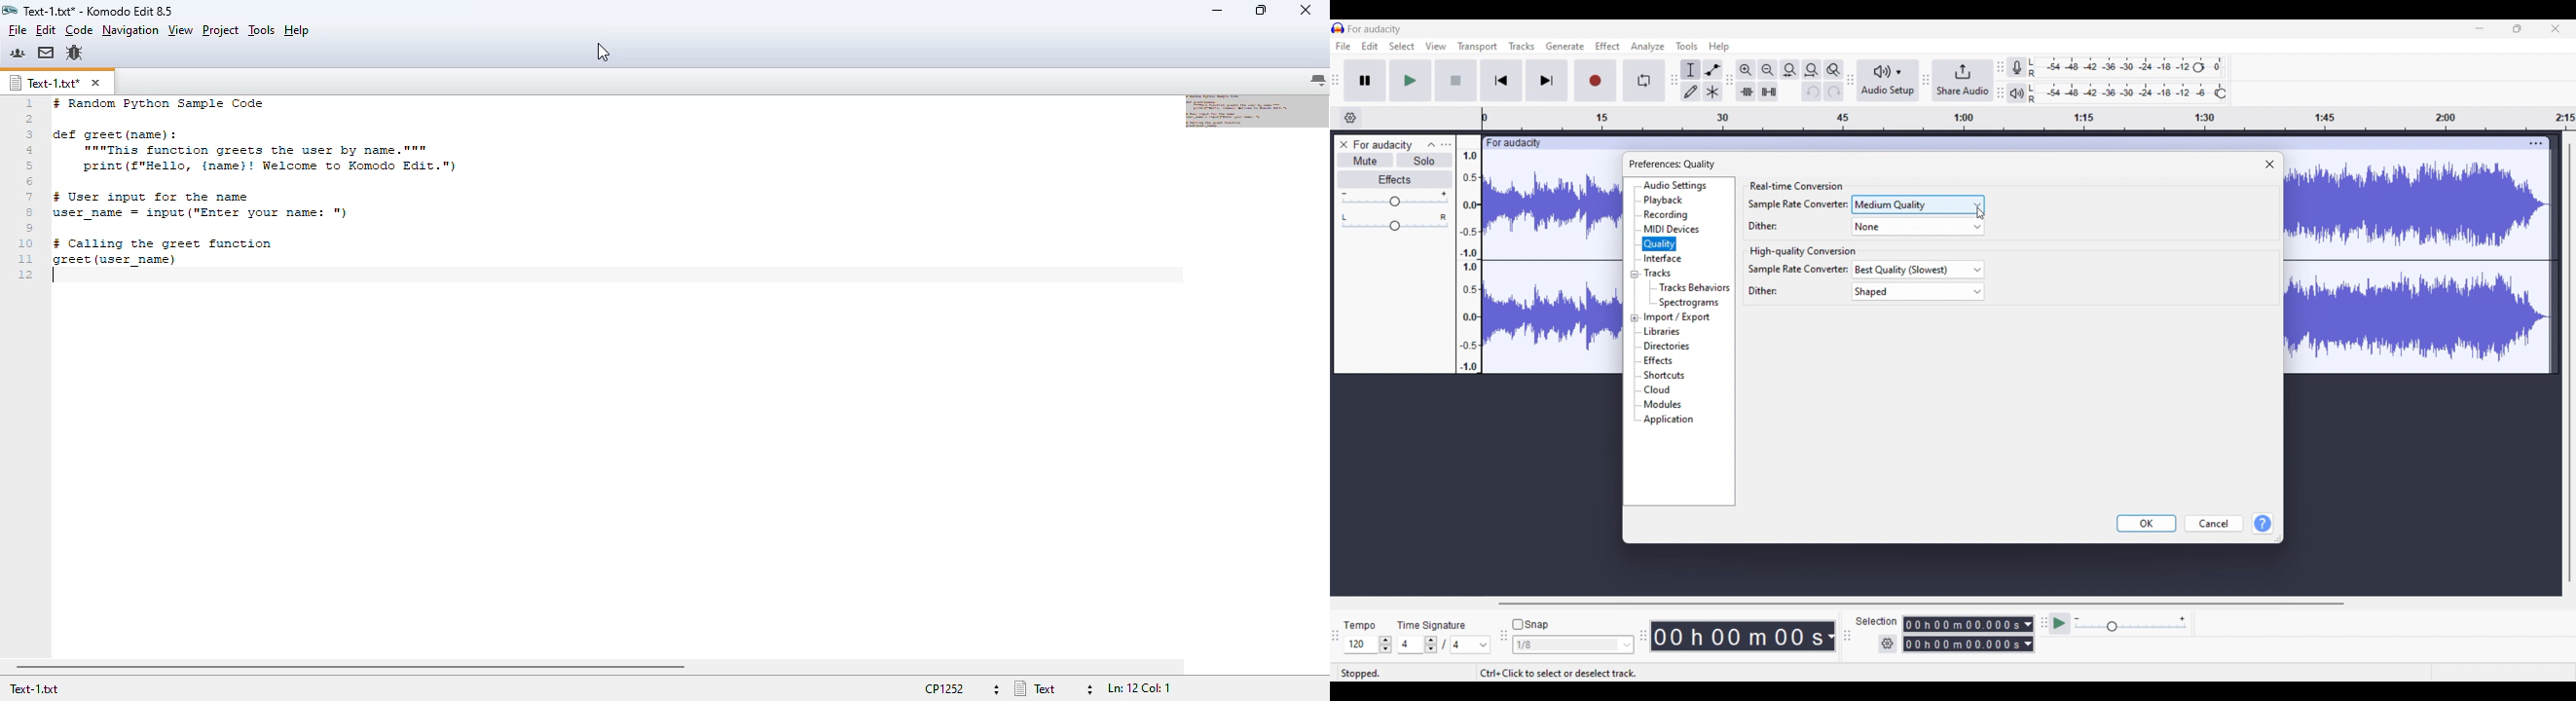  Describe the element at coordinates (2536, 143) in the screenshot. I see `Track settings` at that location.